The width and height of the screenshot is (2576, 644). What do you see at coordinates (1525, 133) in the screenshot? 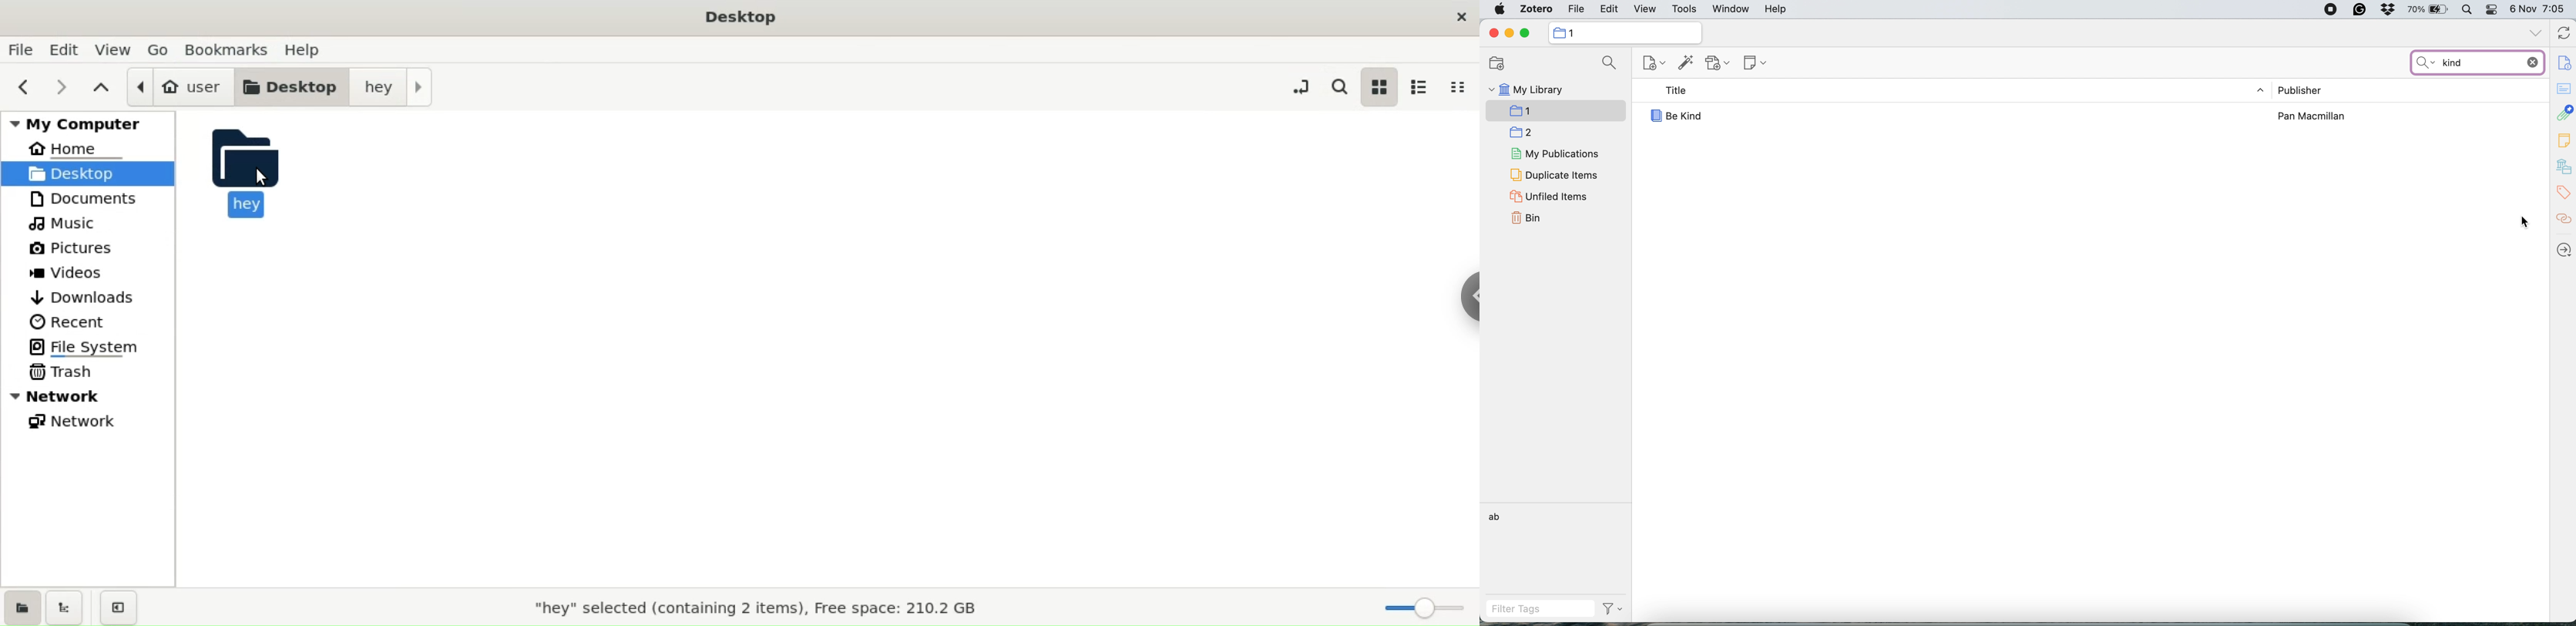
I see `collection 2` at bounding box center [1525, 133].